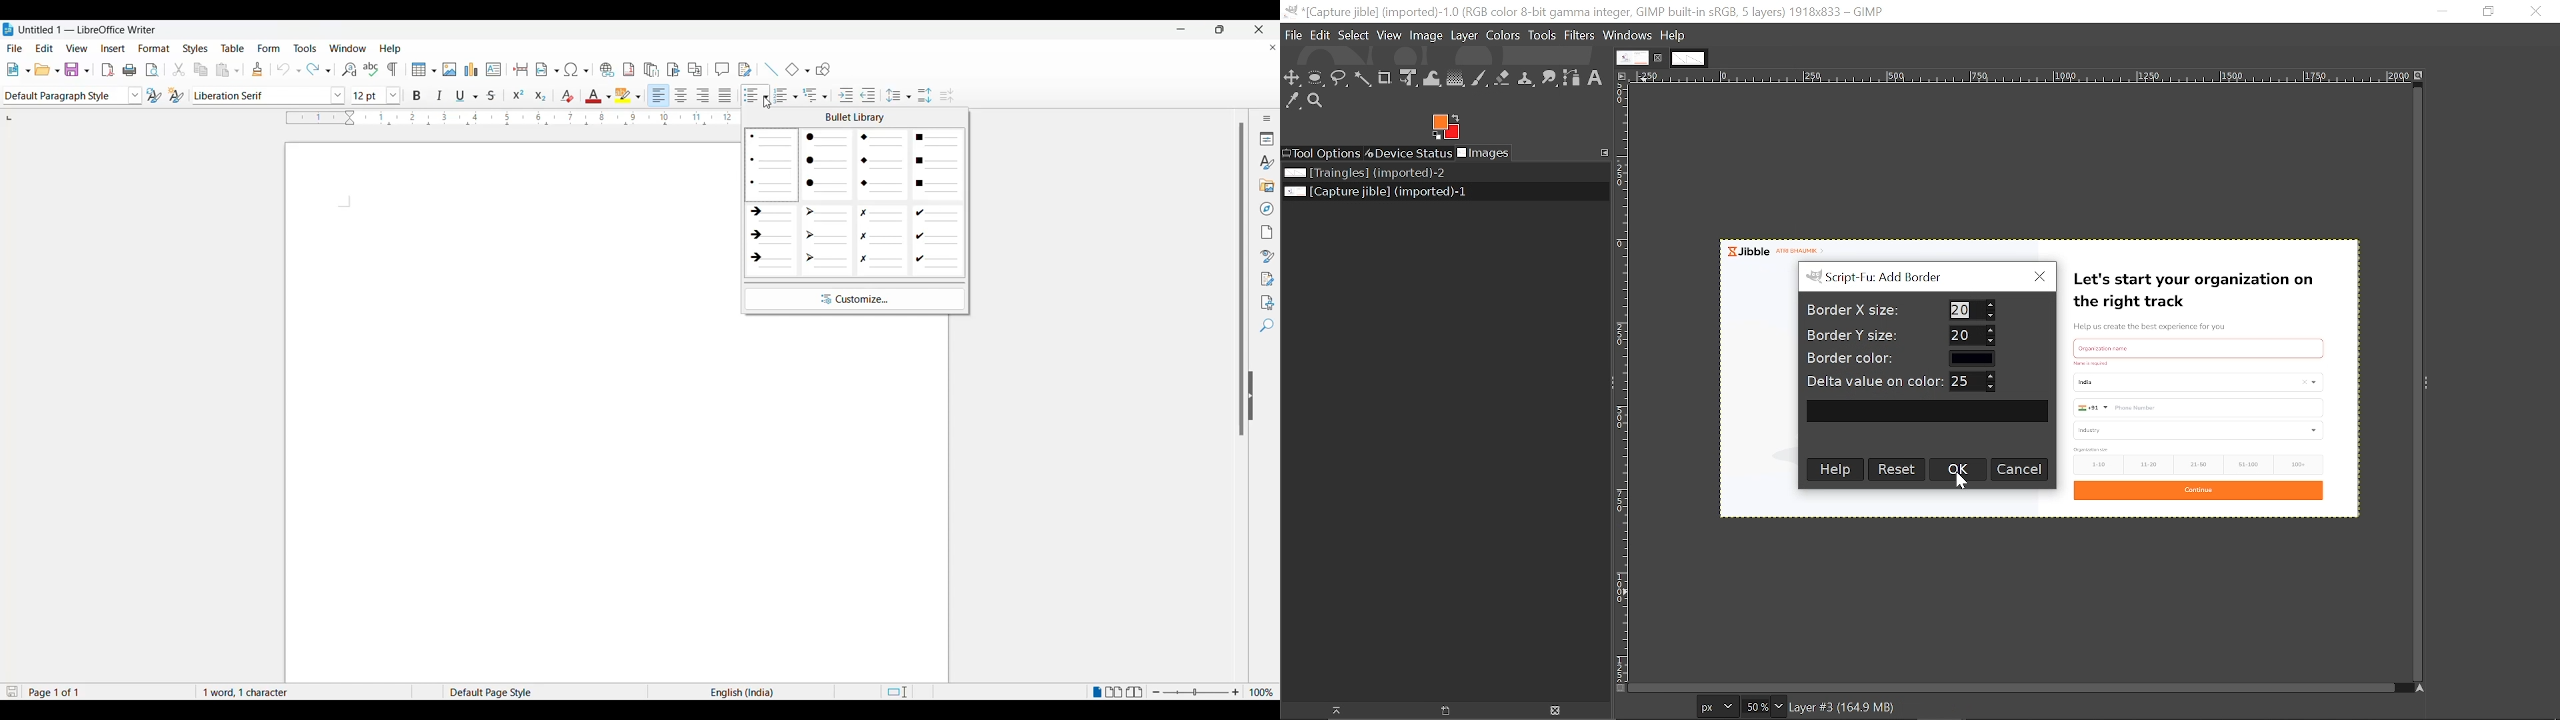 This screenshot has height=728, width=2576. I want to click on Increase line spacing, so click(923, 93).